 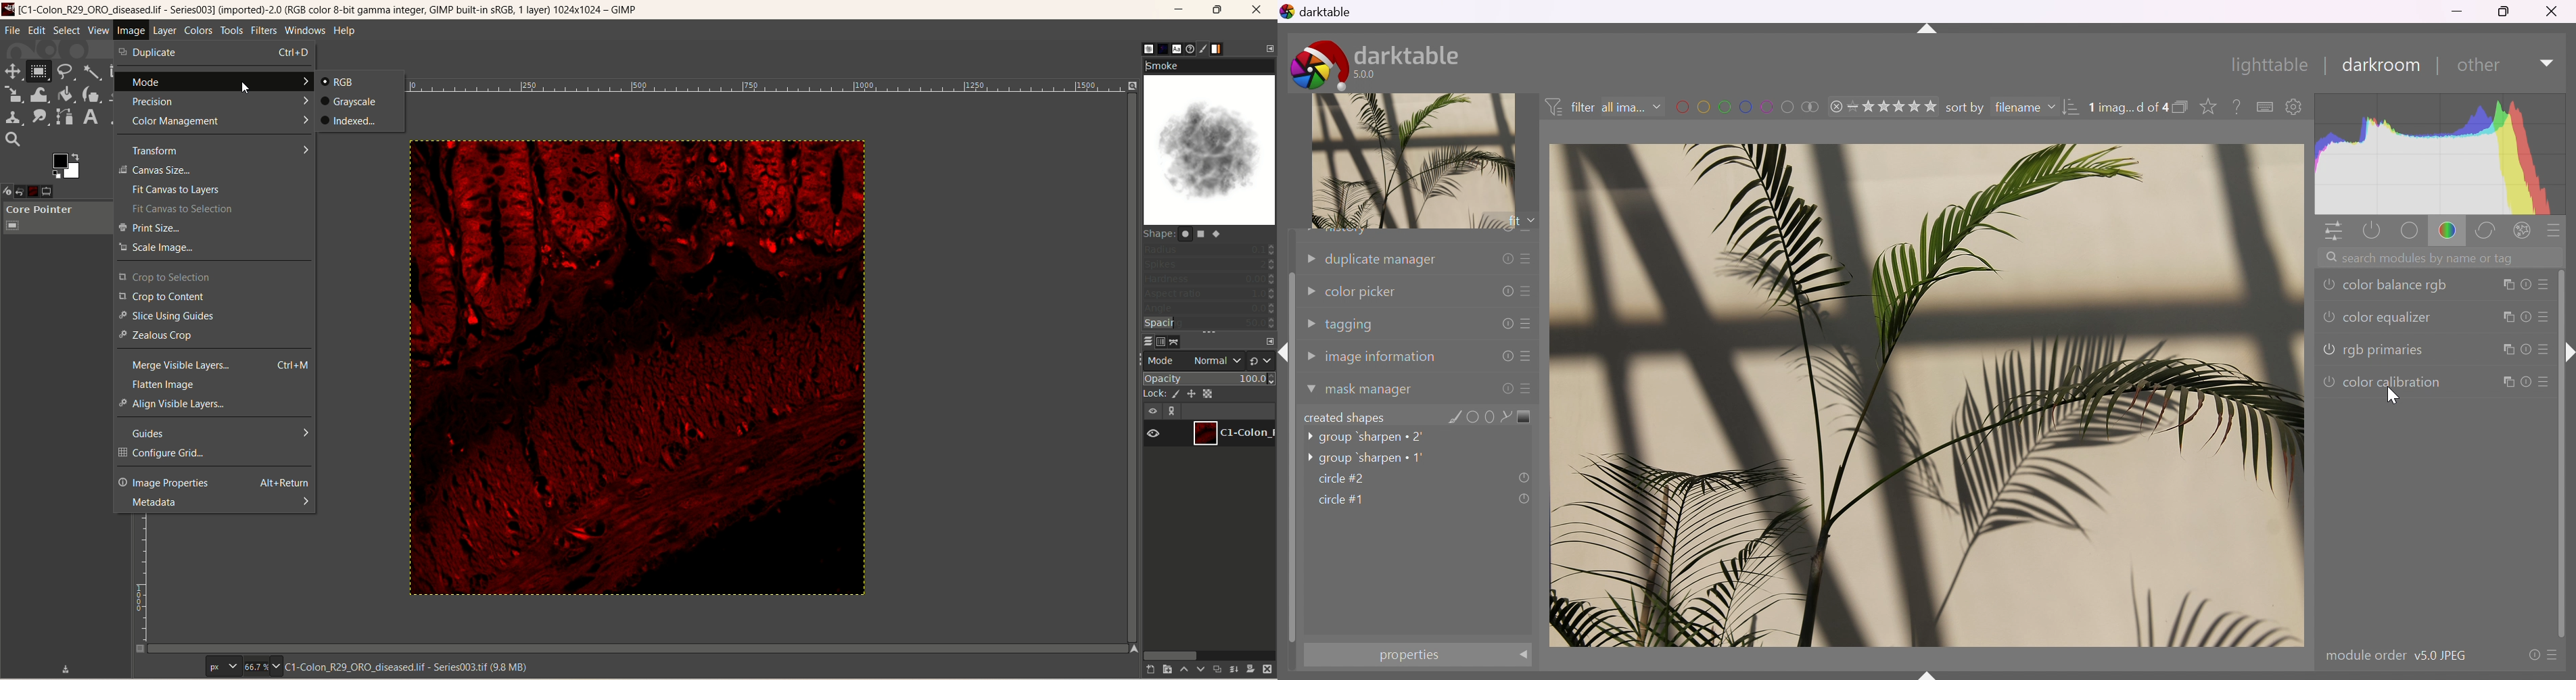 I want to click on filter all images, so click(x=1606, y=105).